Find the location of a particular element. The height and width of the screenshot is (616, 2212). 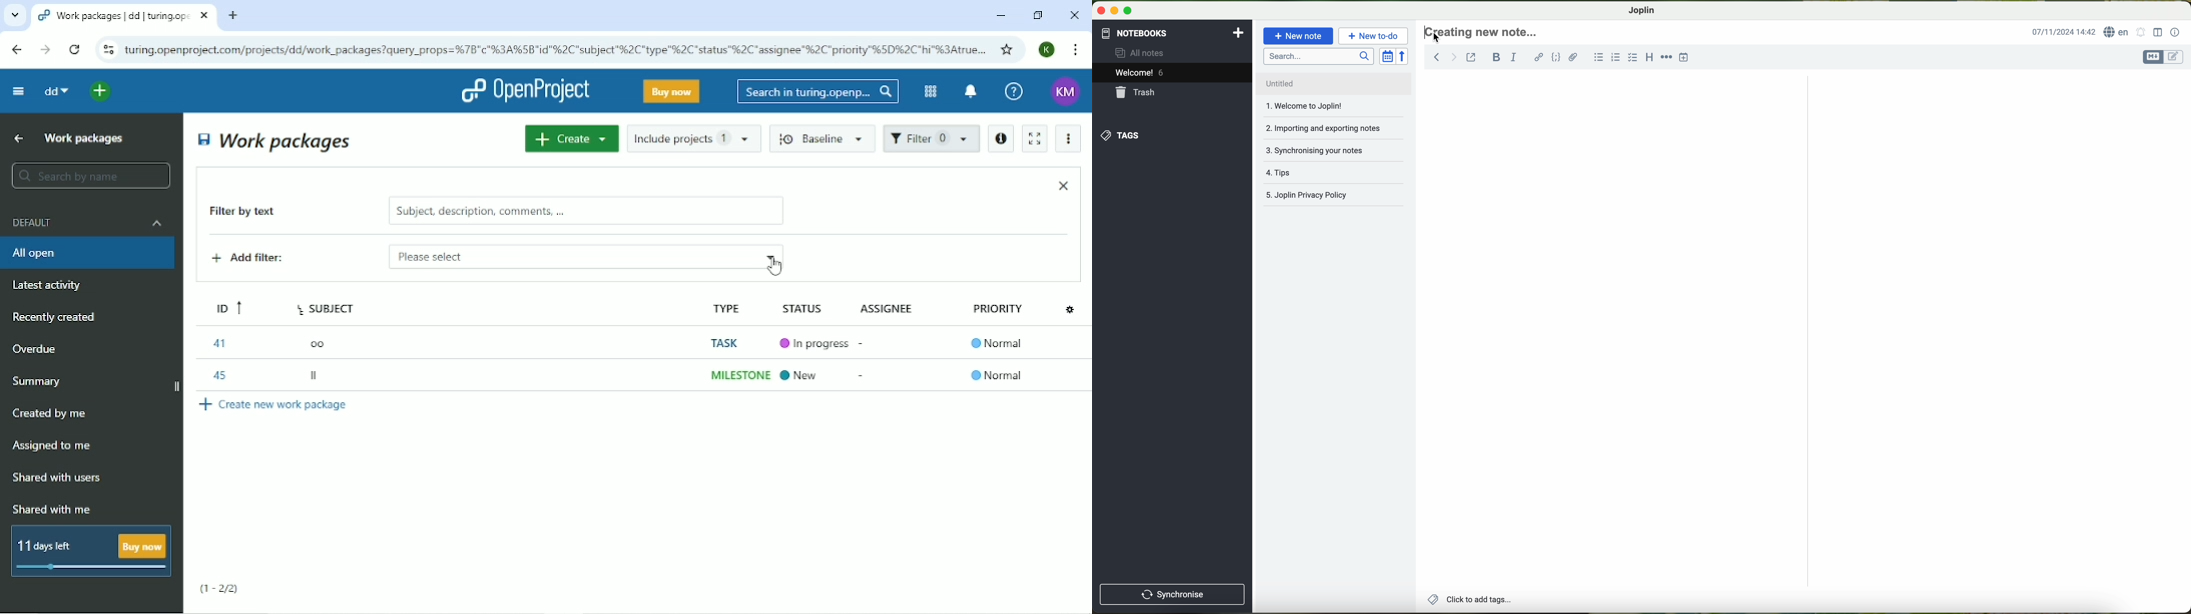

bulleted list is located at coordinates (1598, 58).